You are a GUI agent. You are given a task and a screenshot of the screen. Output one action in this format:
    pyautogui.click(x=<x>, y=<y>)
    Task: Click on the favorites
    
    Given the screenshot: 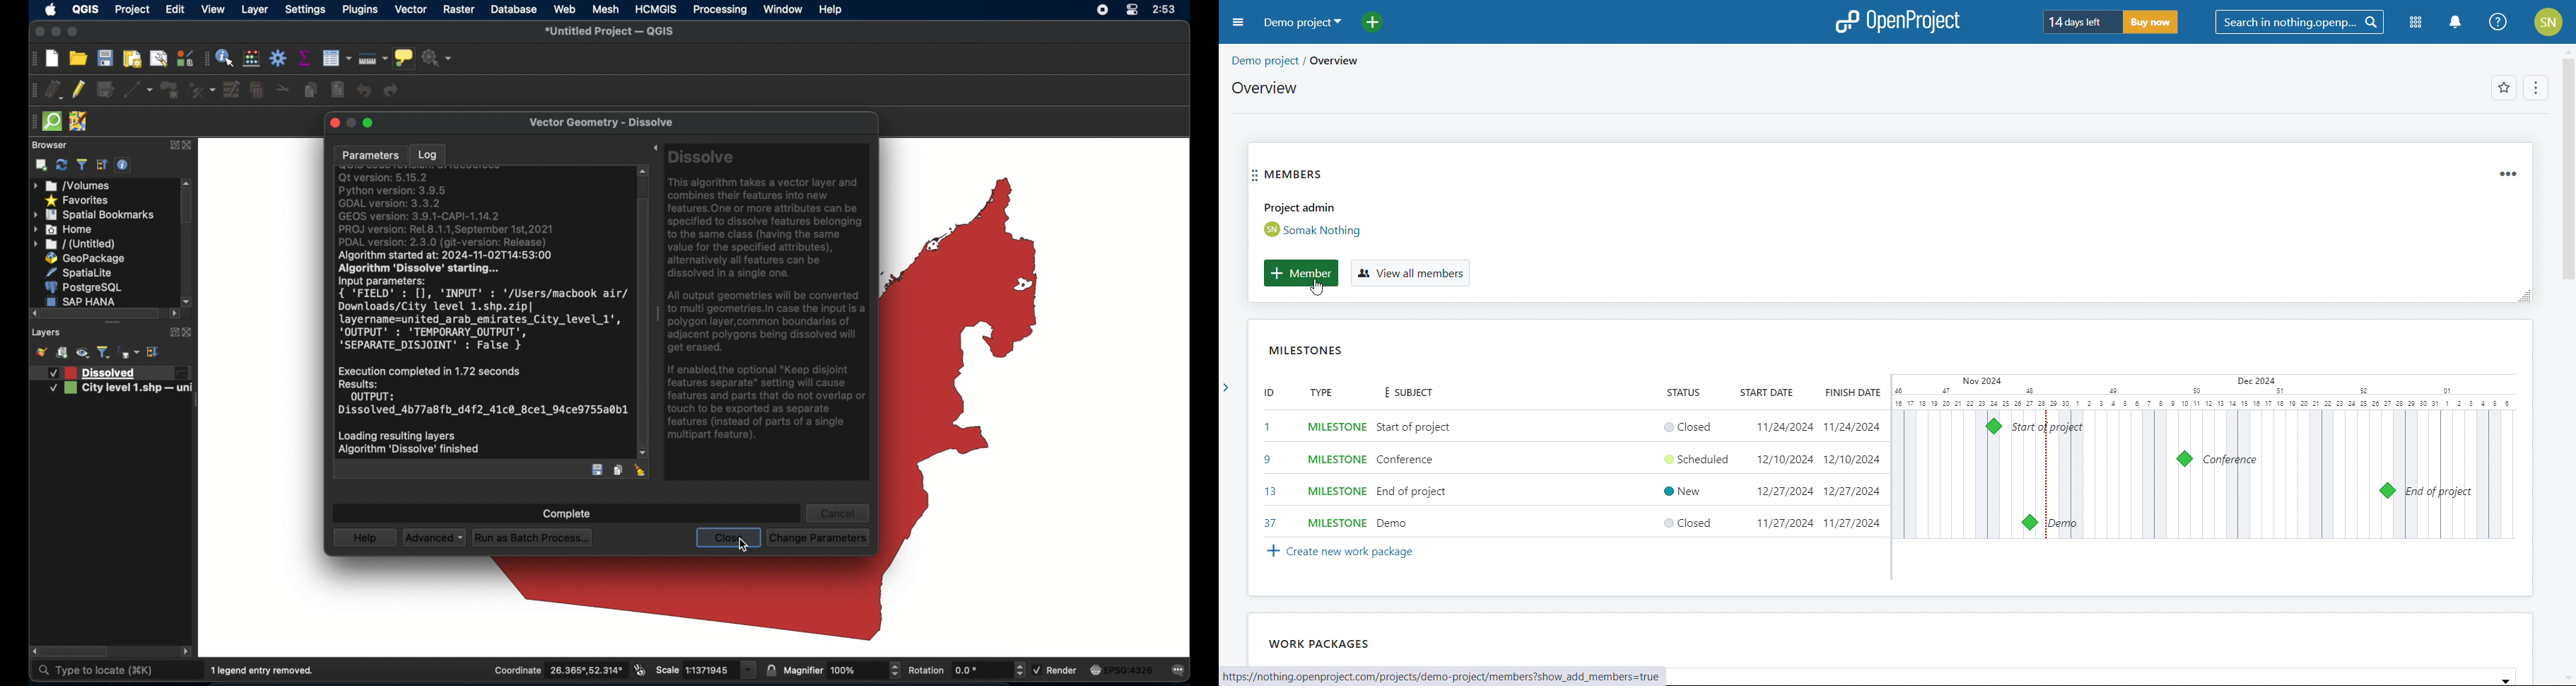 What is the action you would take?
    pyautogui.click(x=78, y=201)
    